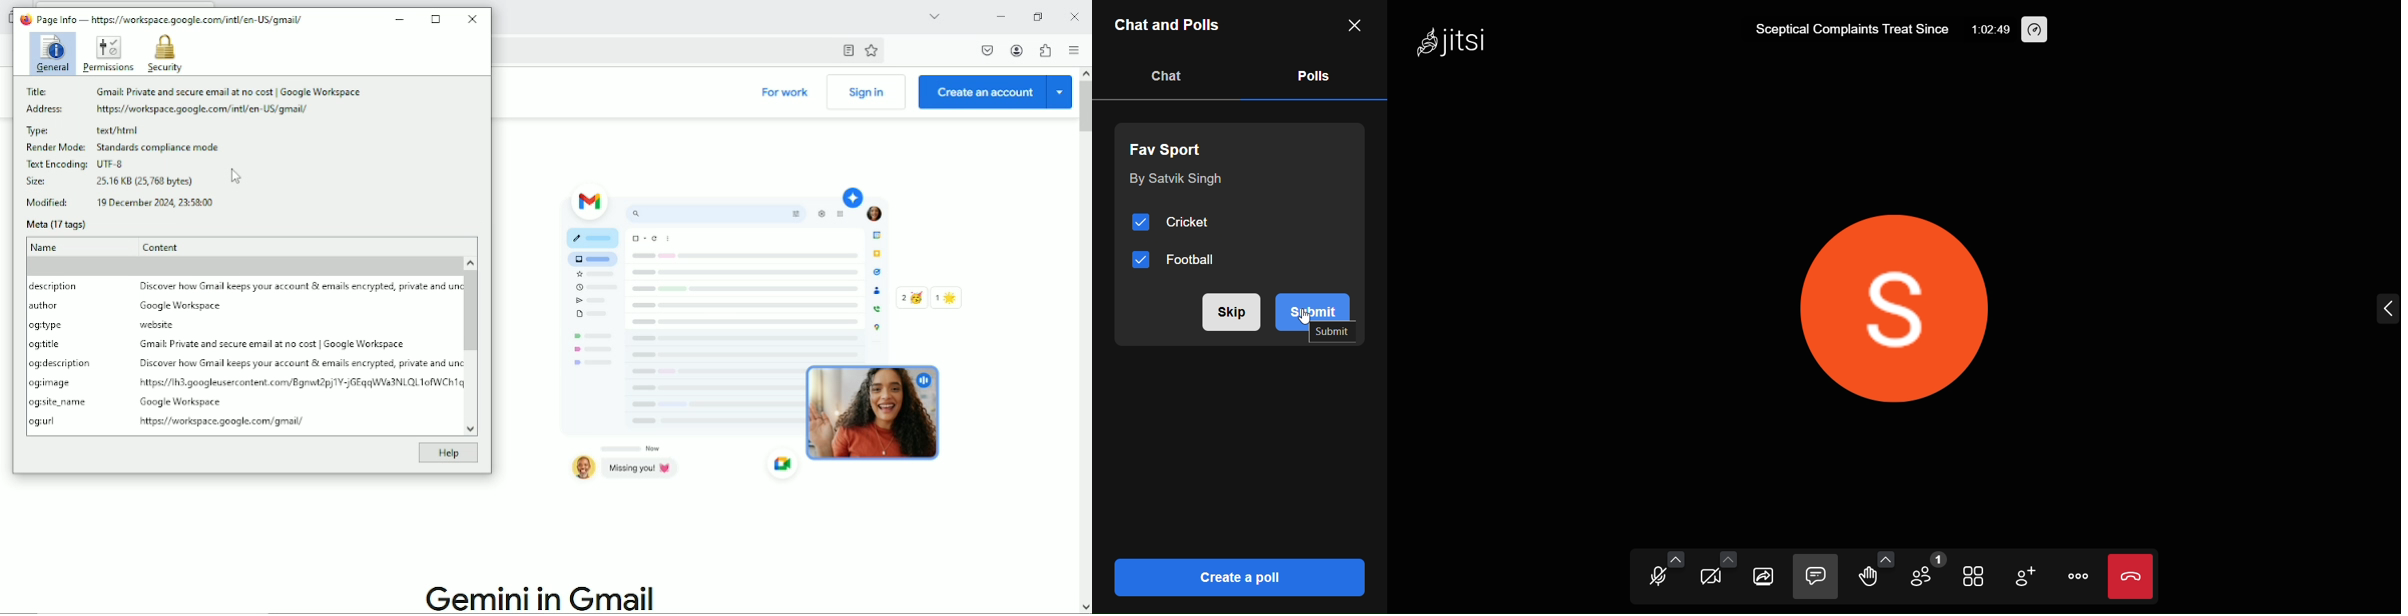  I want to click on Name, so click(46, 248).